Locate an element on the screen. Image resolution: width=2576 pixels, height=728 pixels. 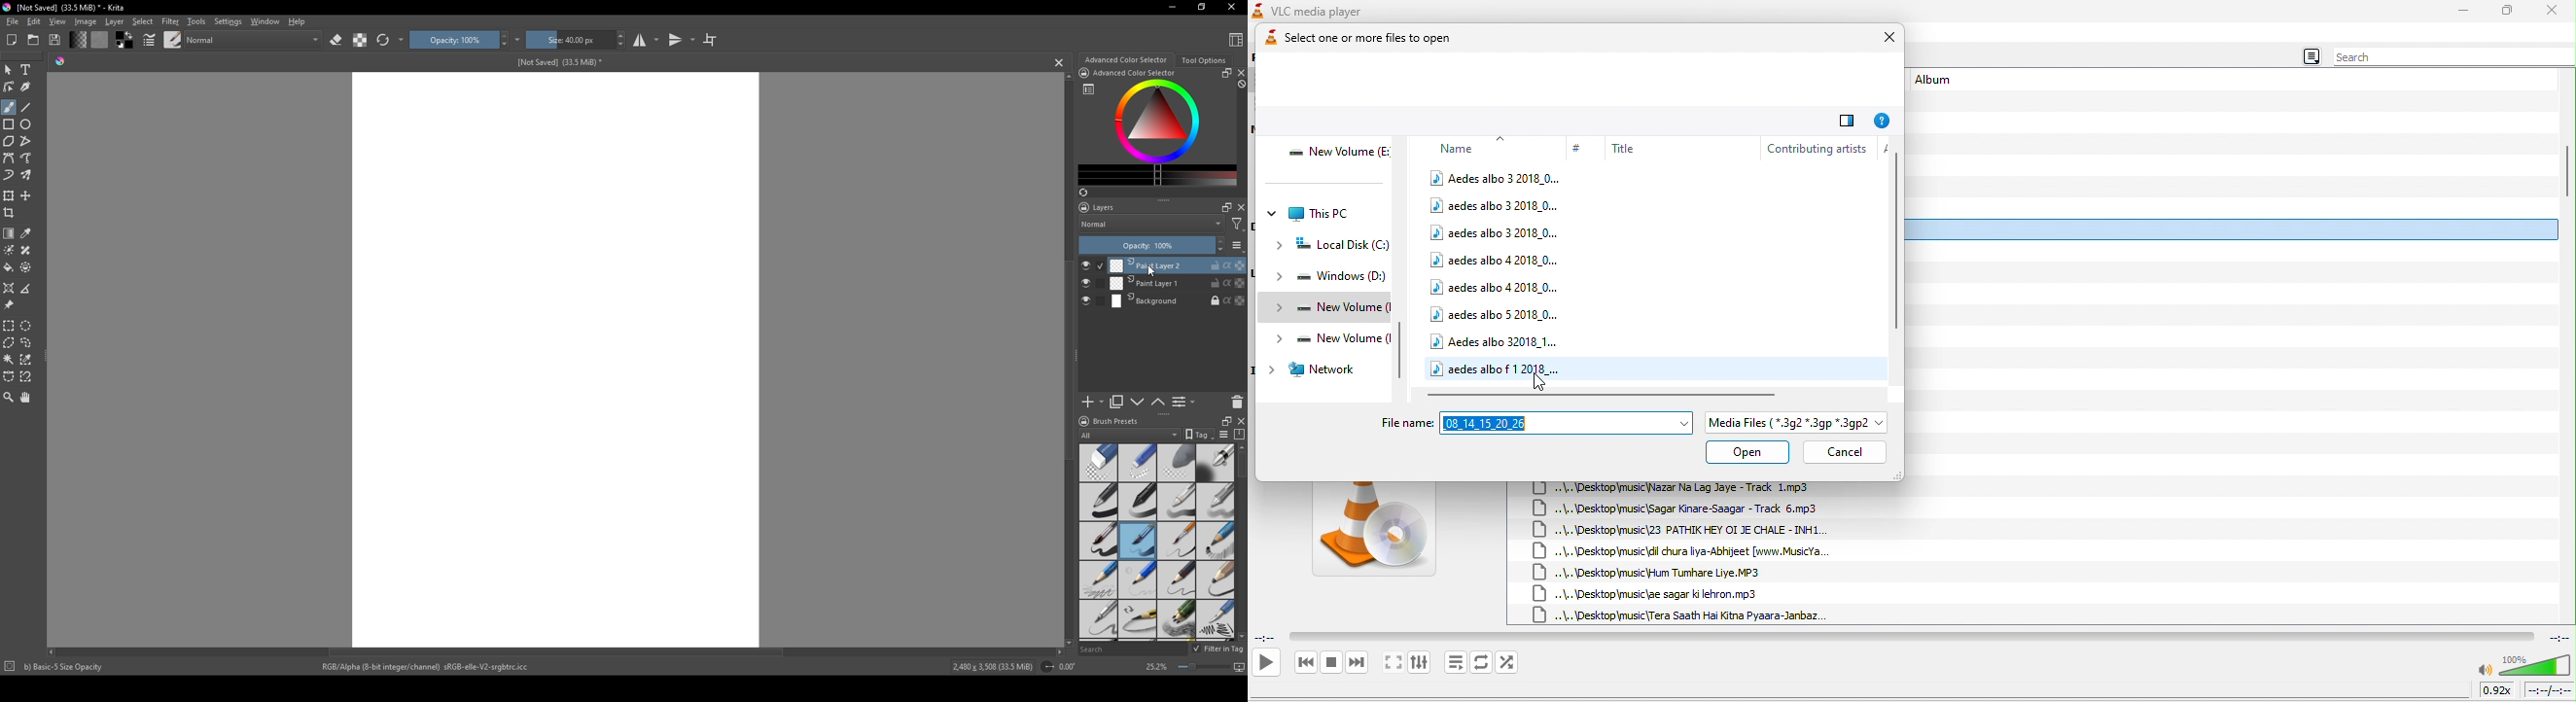
gradient is located at coordinates (9, 233).